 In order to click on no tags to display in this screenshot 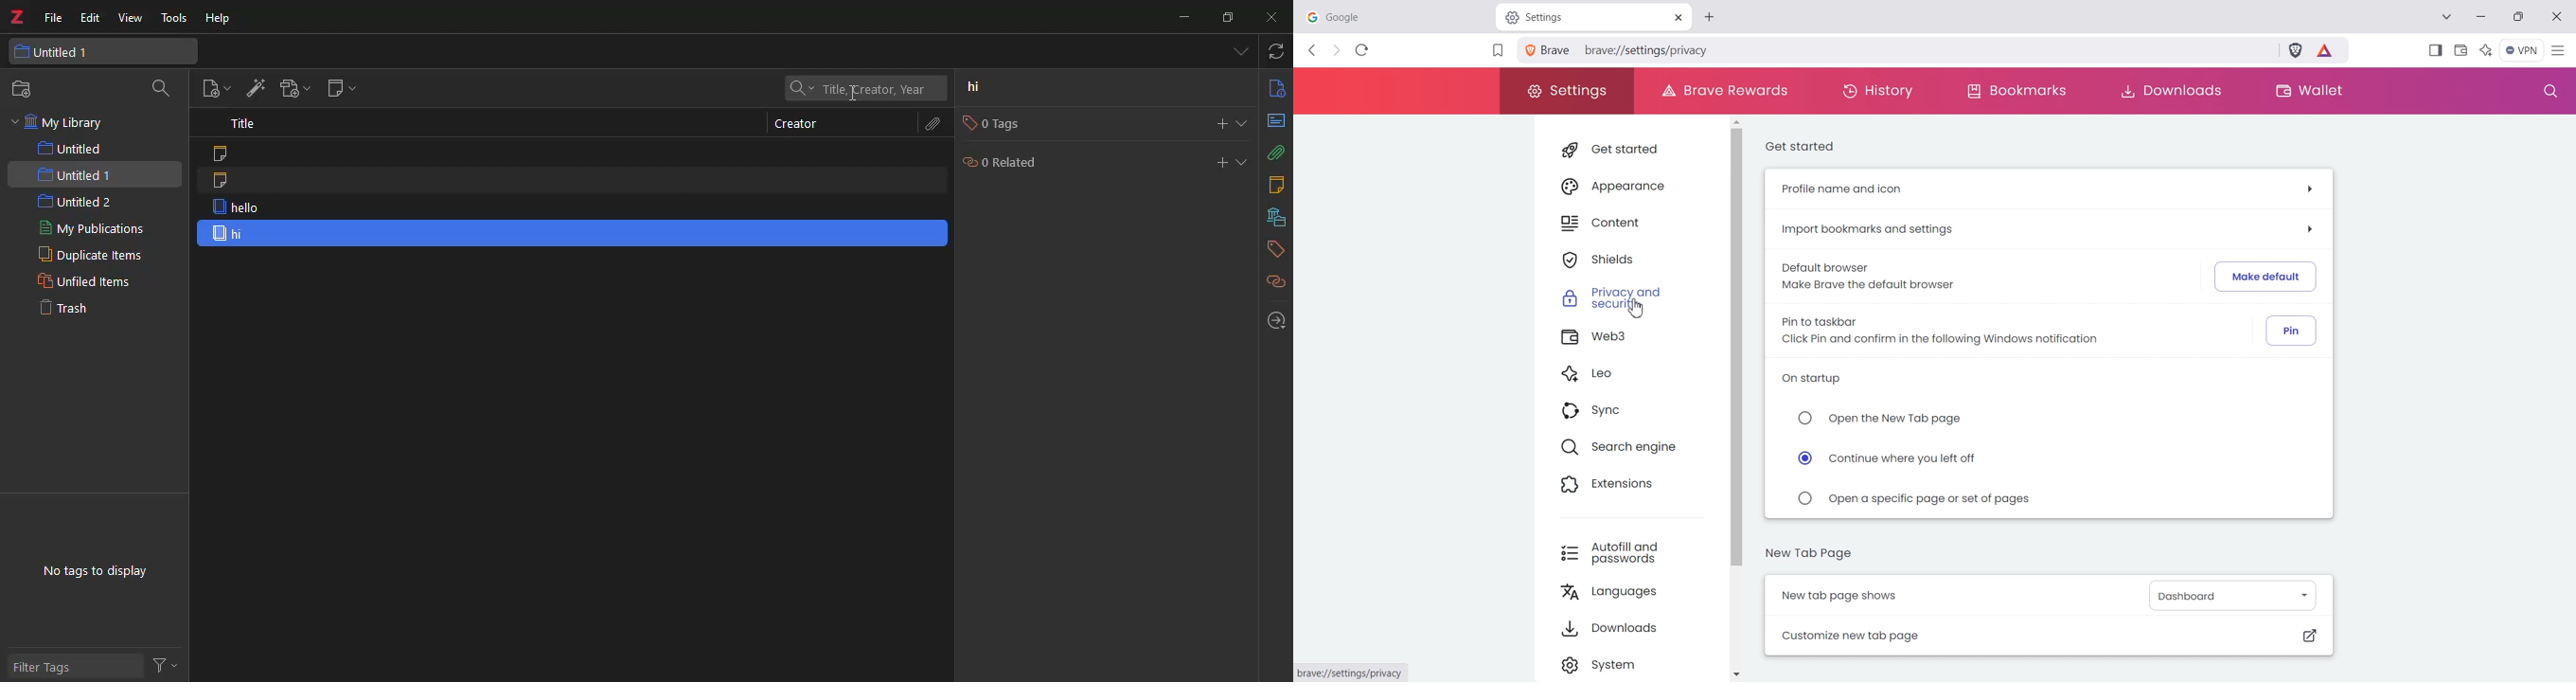, I will do `click(98, 571)`.